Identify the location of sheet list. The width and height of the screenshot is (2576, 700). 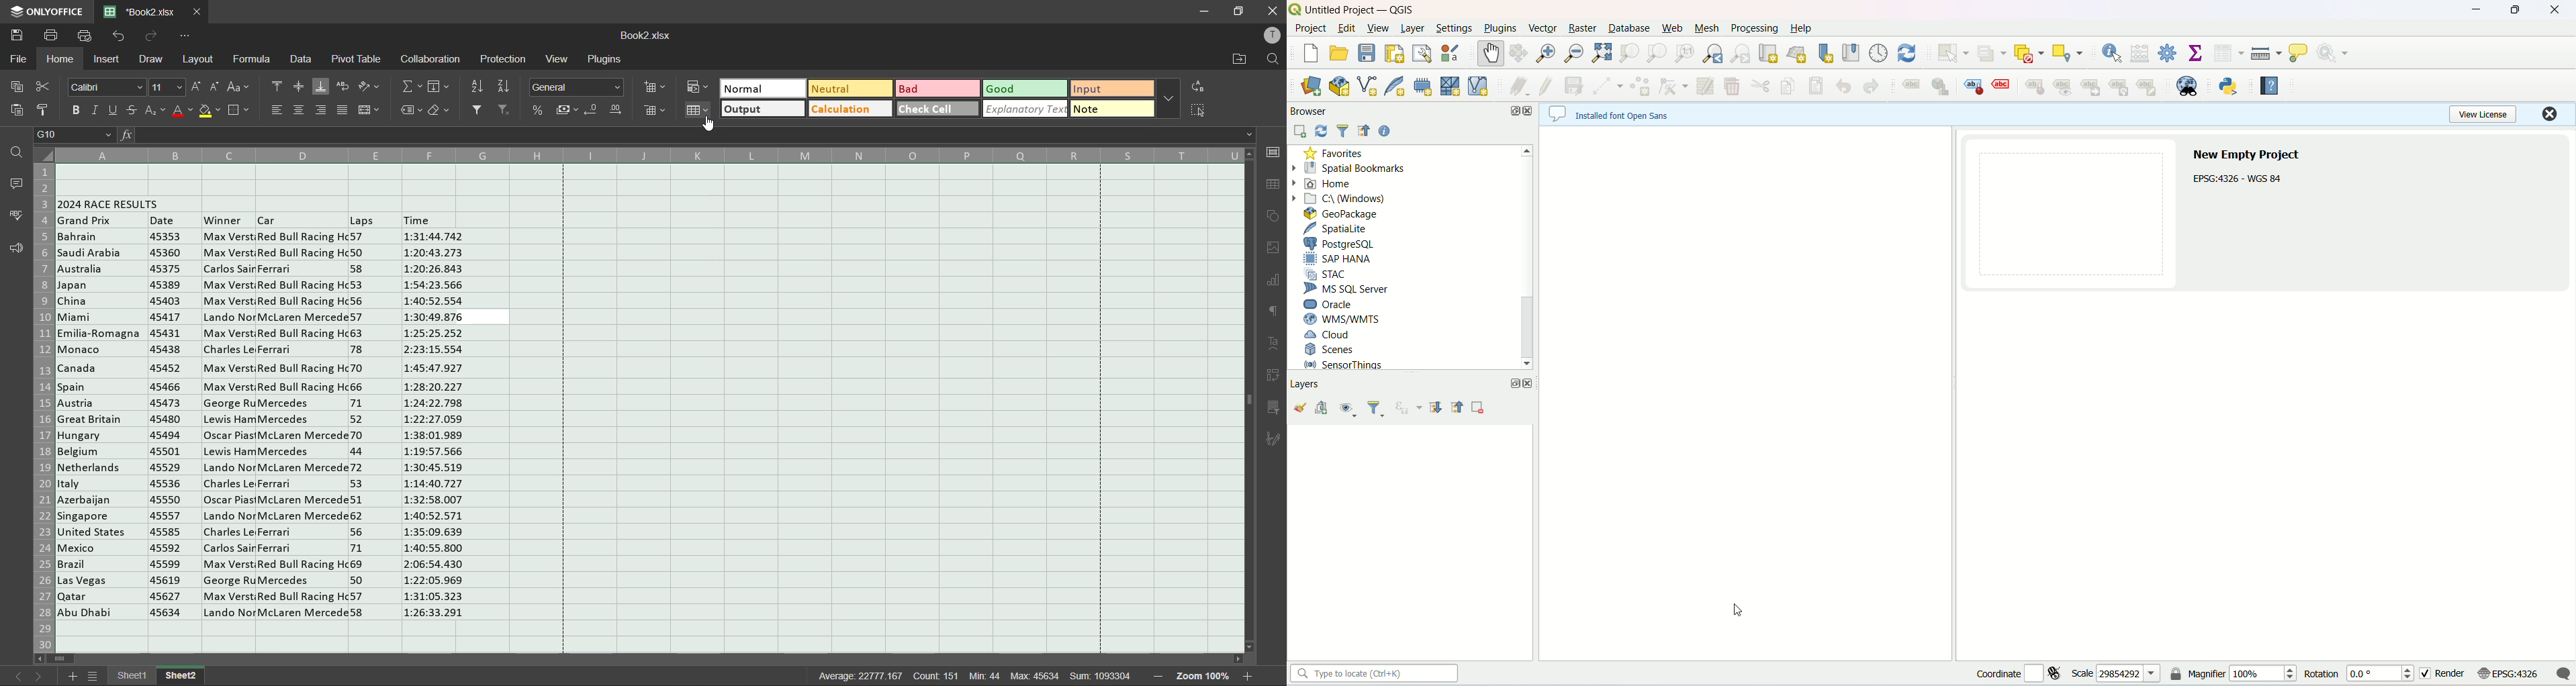
(93, 677).